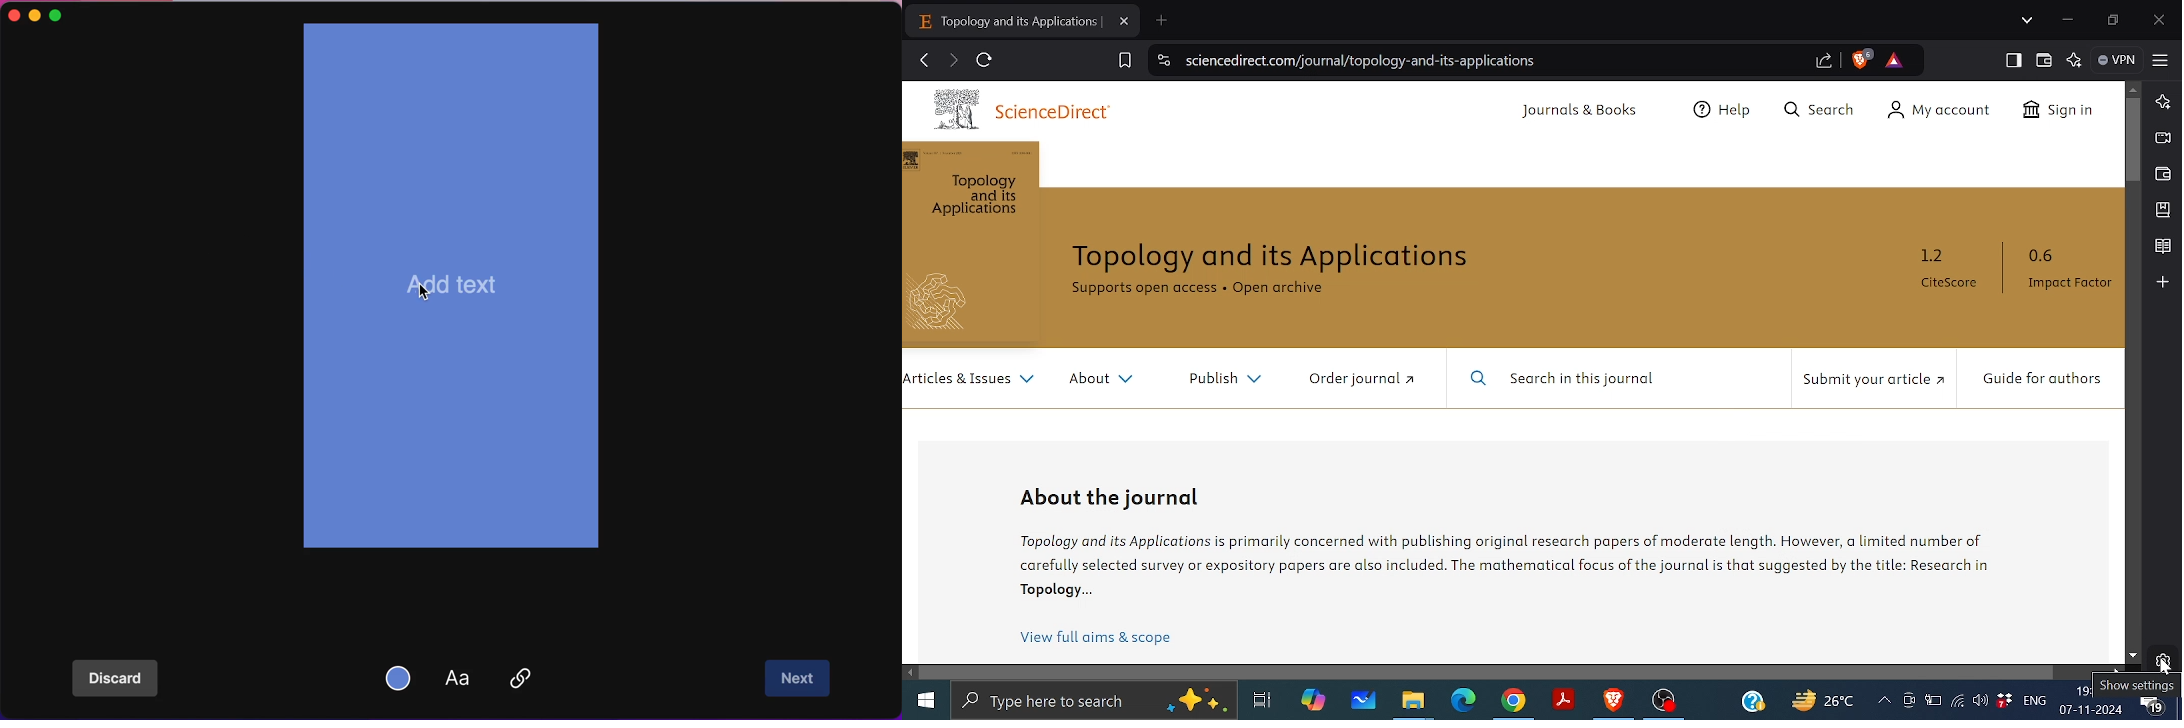 Image resolution: width=2184 pixels, height=728 pixels. What do you see at coordinates (1864, 59) in the screenshot?
I see `Brave shield` at bounding box center [1864, 59].